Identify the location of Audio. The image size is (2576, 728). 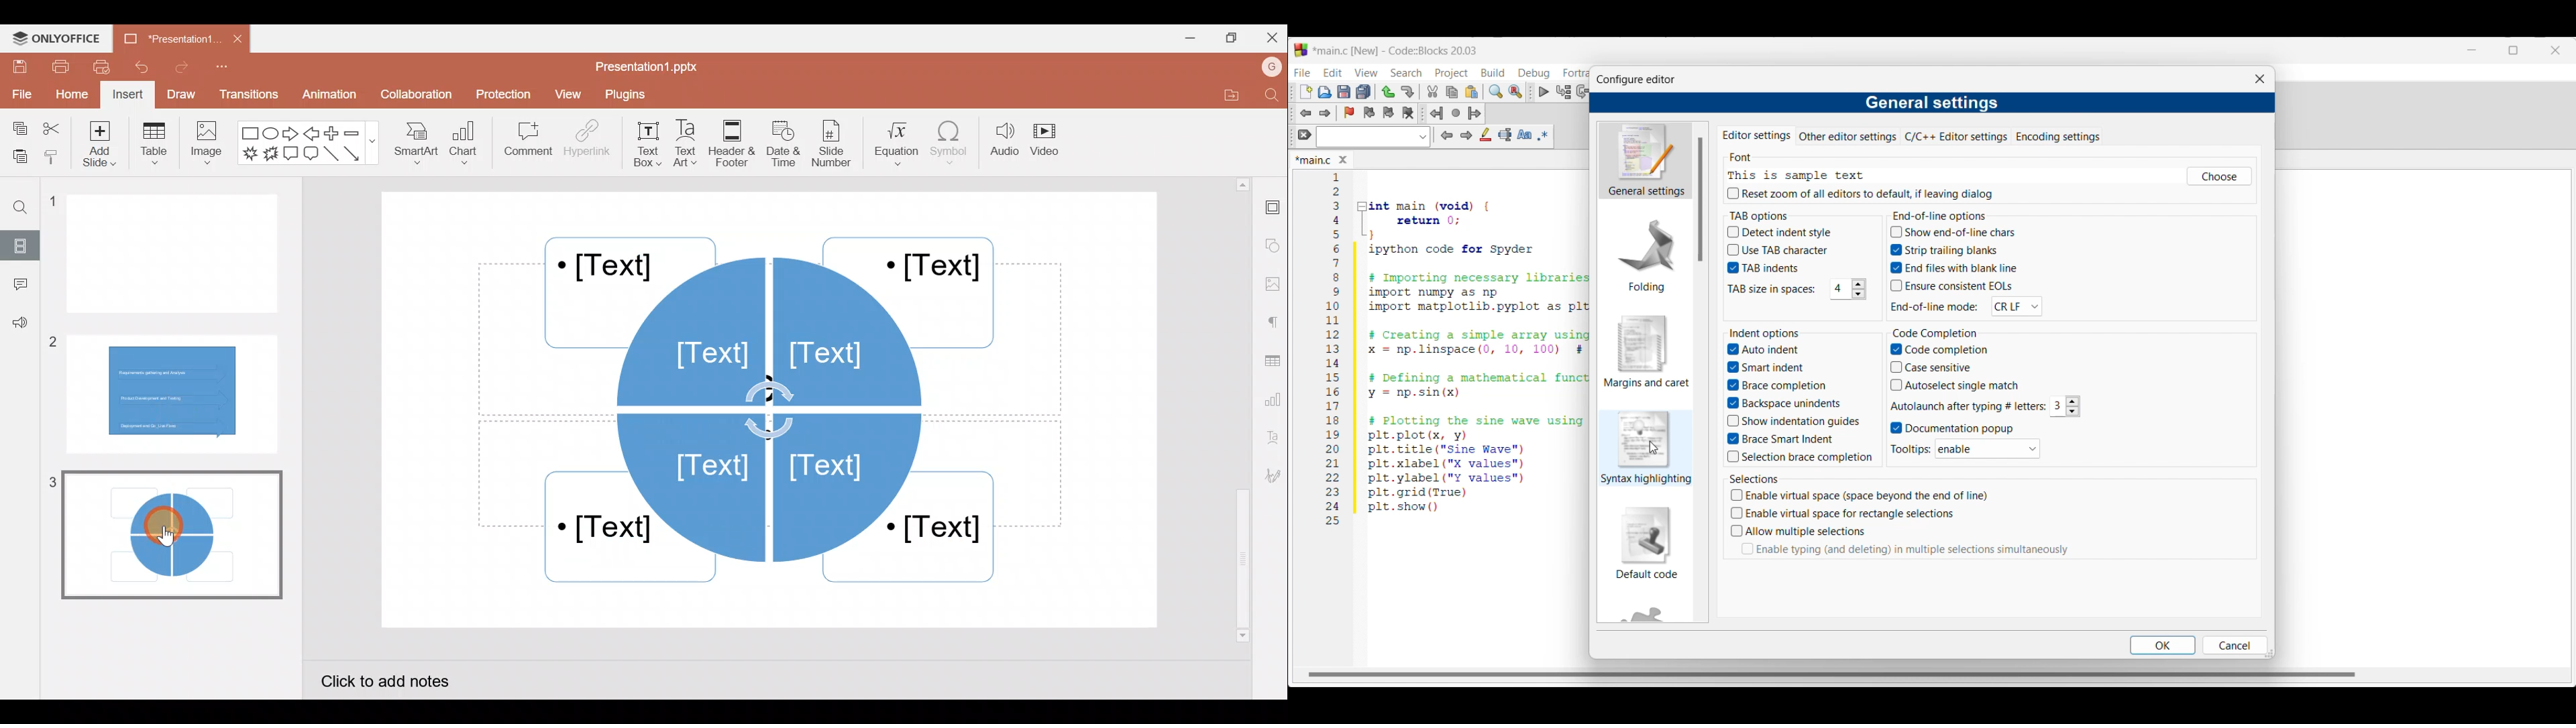
(1002, 144).